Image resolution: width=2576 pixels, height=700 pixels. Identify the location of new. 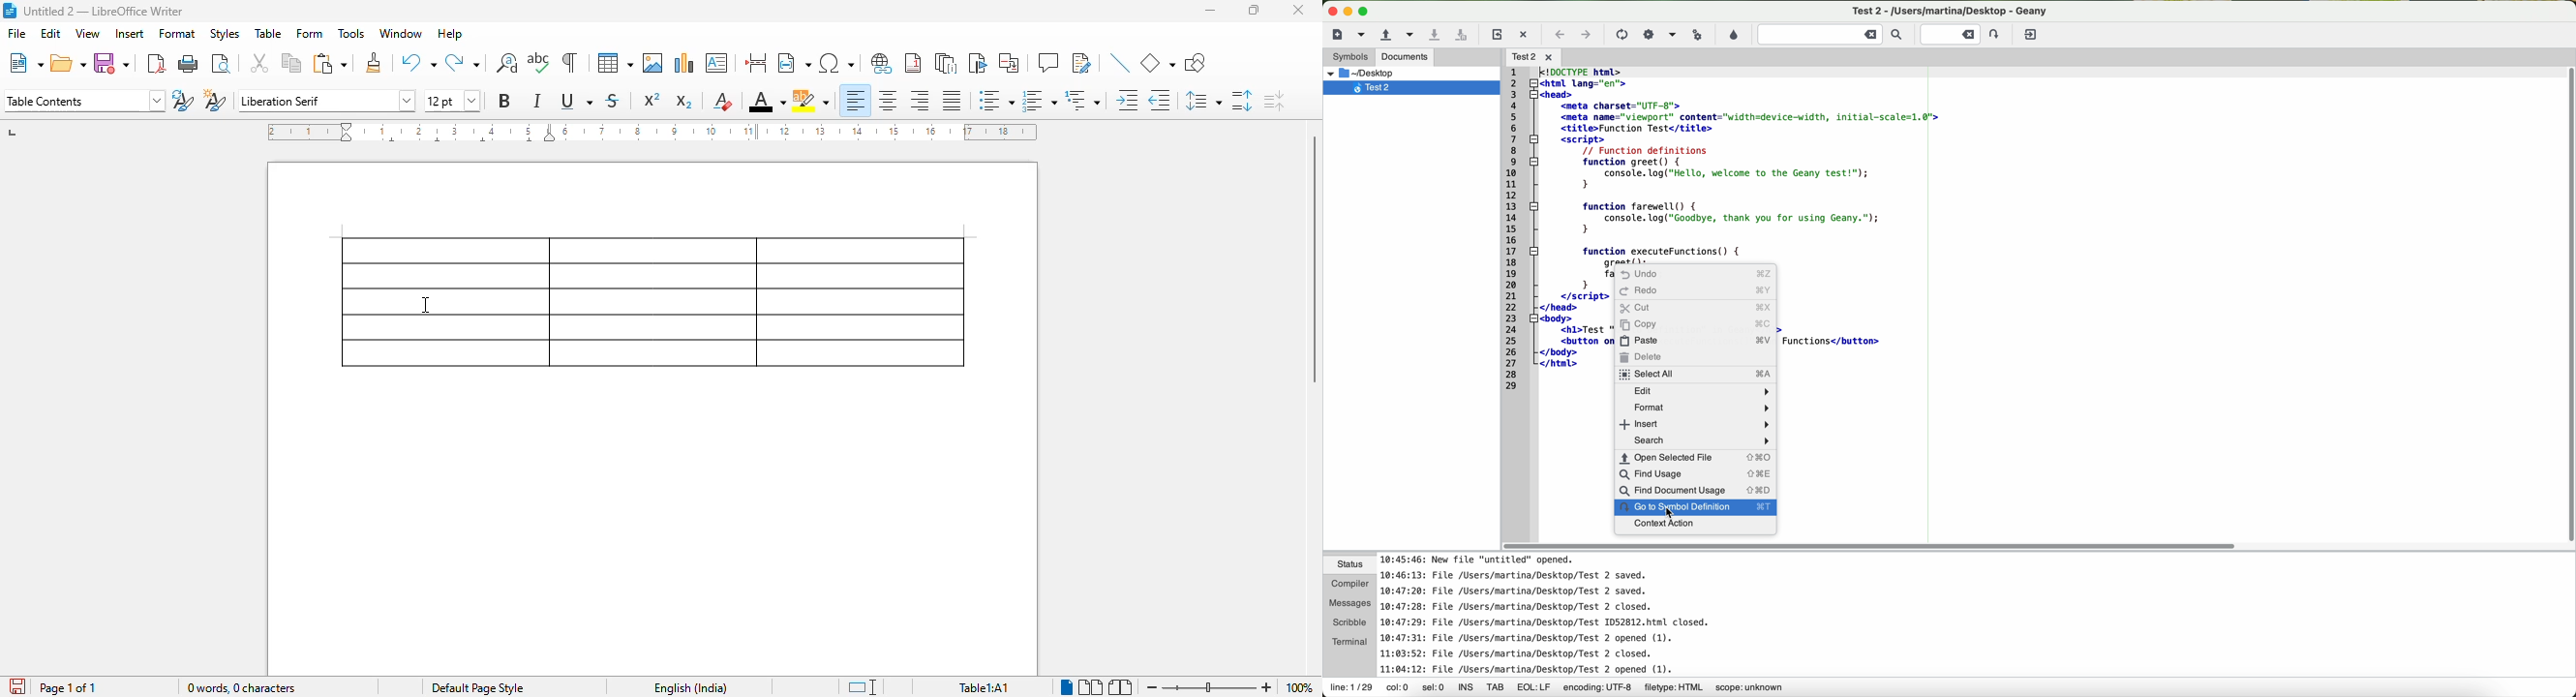
(26, 63).